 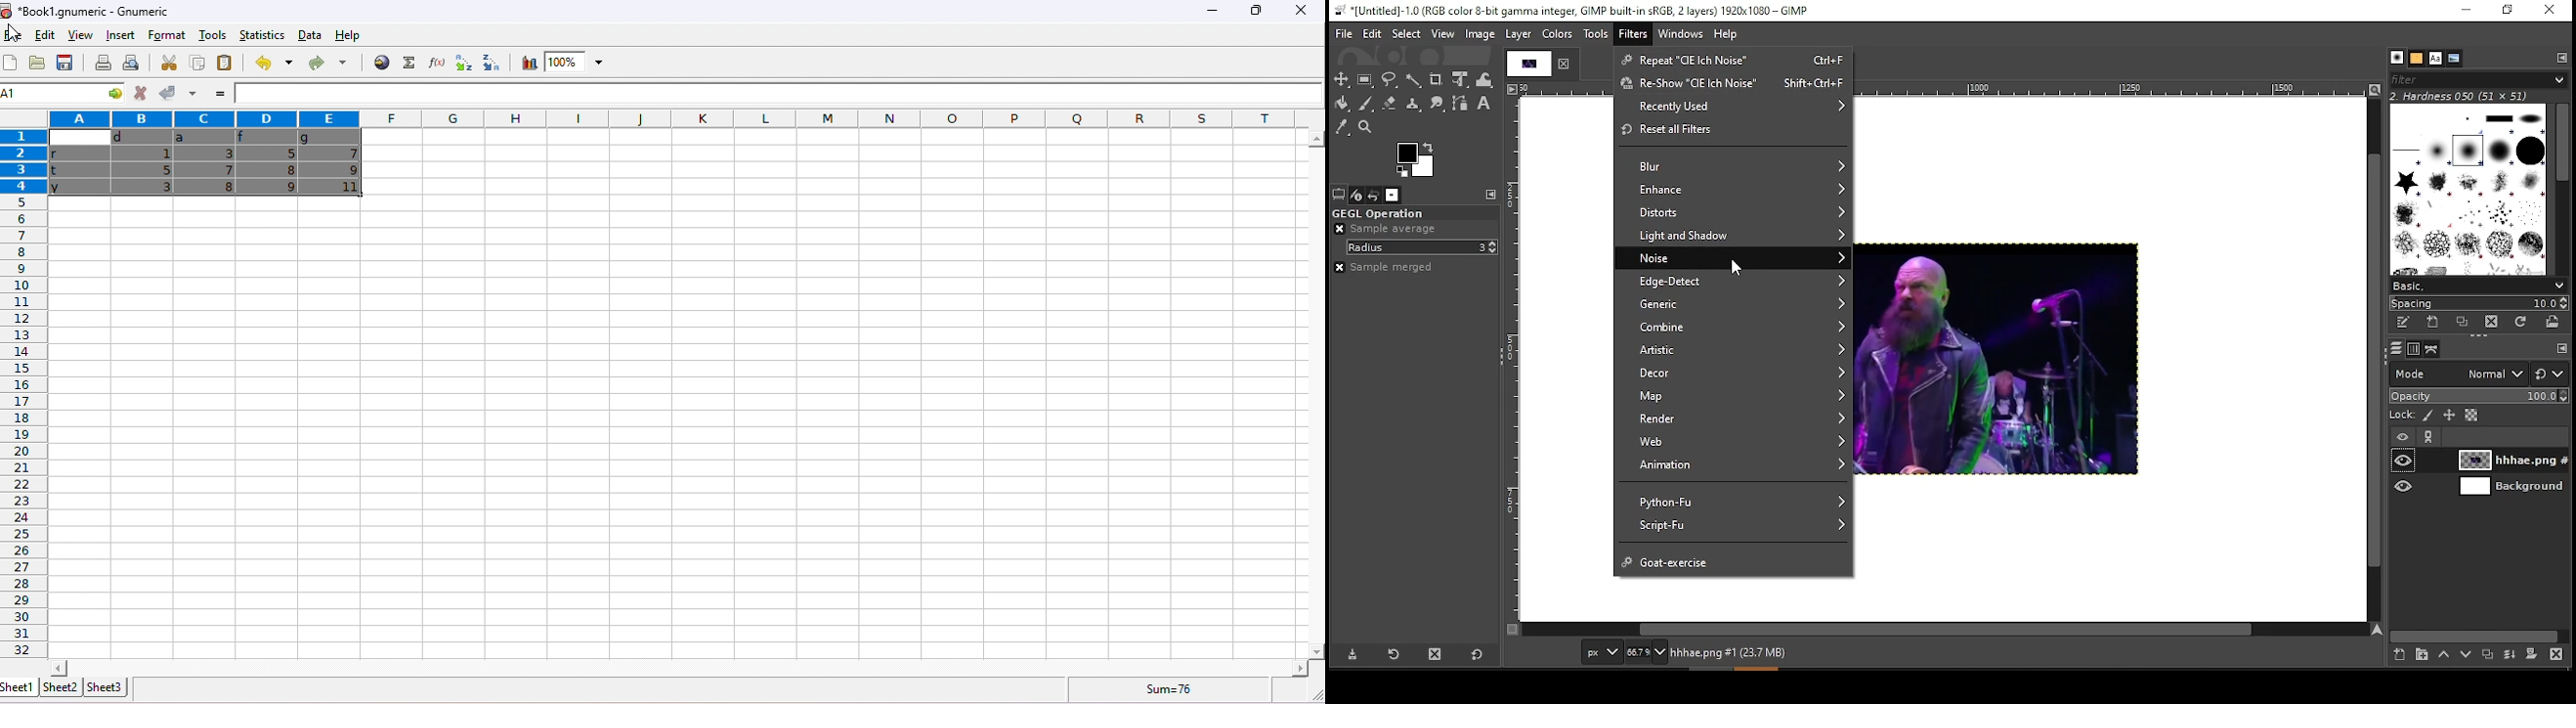 I want to click on configure this tab, so click(x=2560, y=348).